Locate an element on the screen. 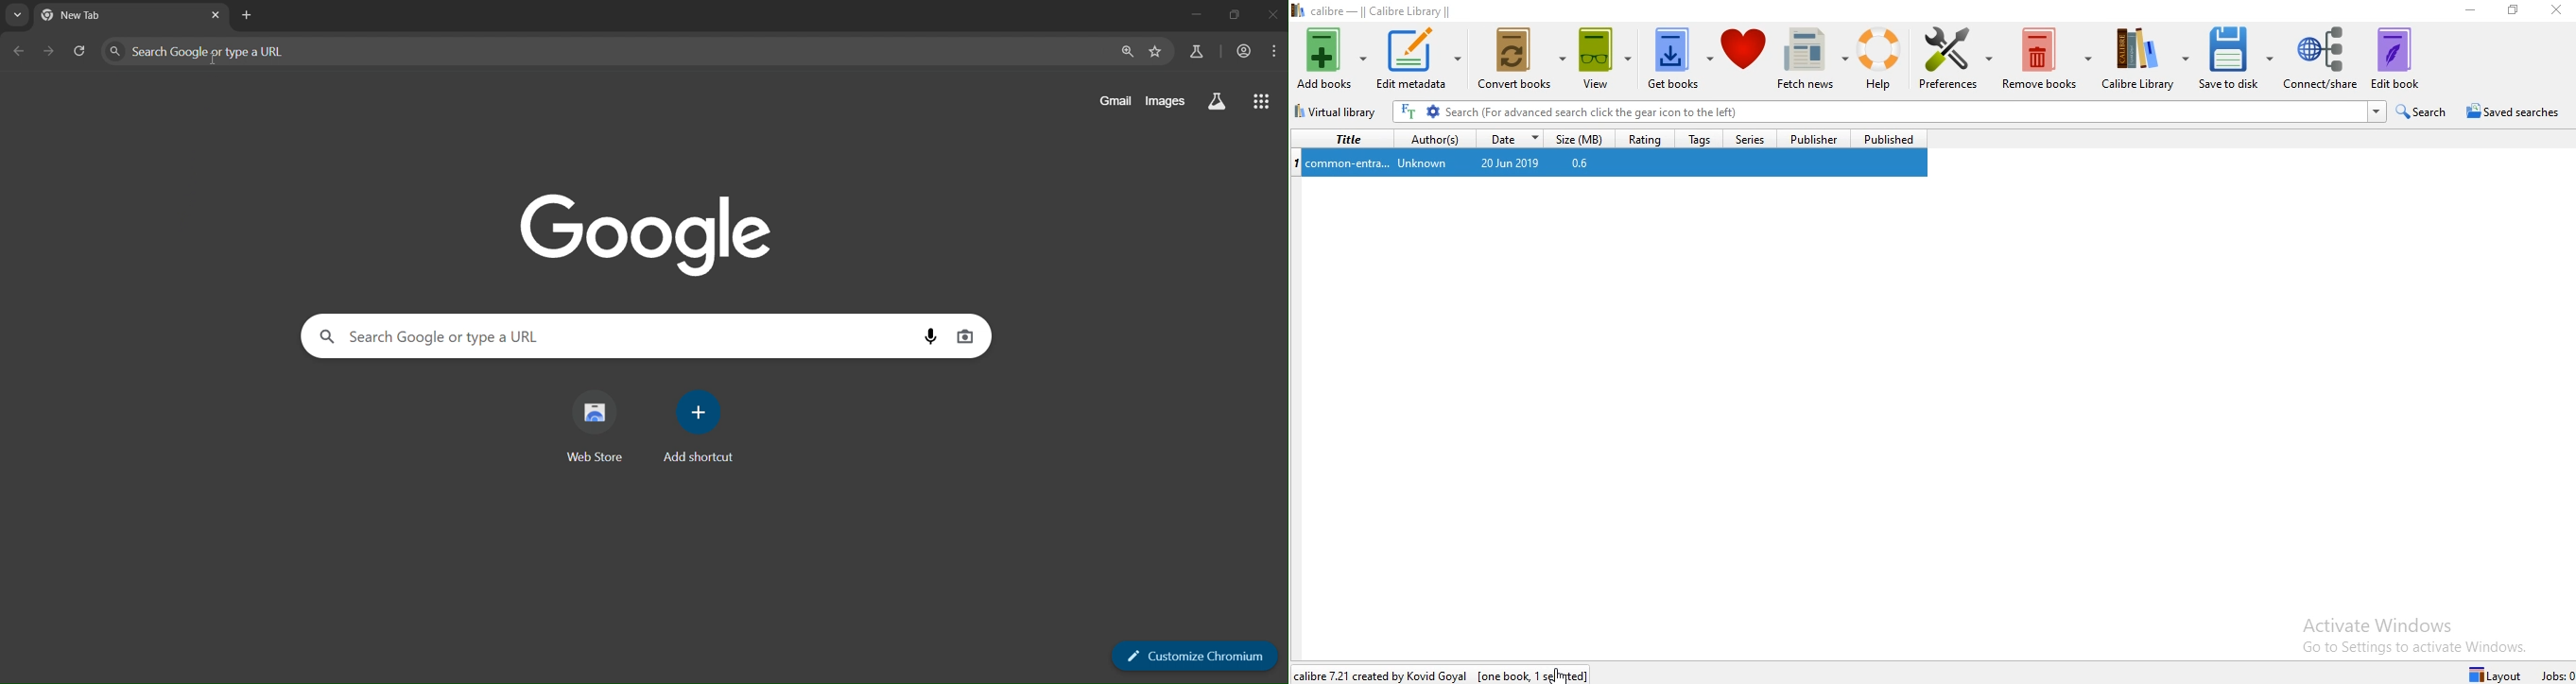  search tab is located at coordinates (17, 15).